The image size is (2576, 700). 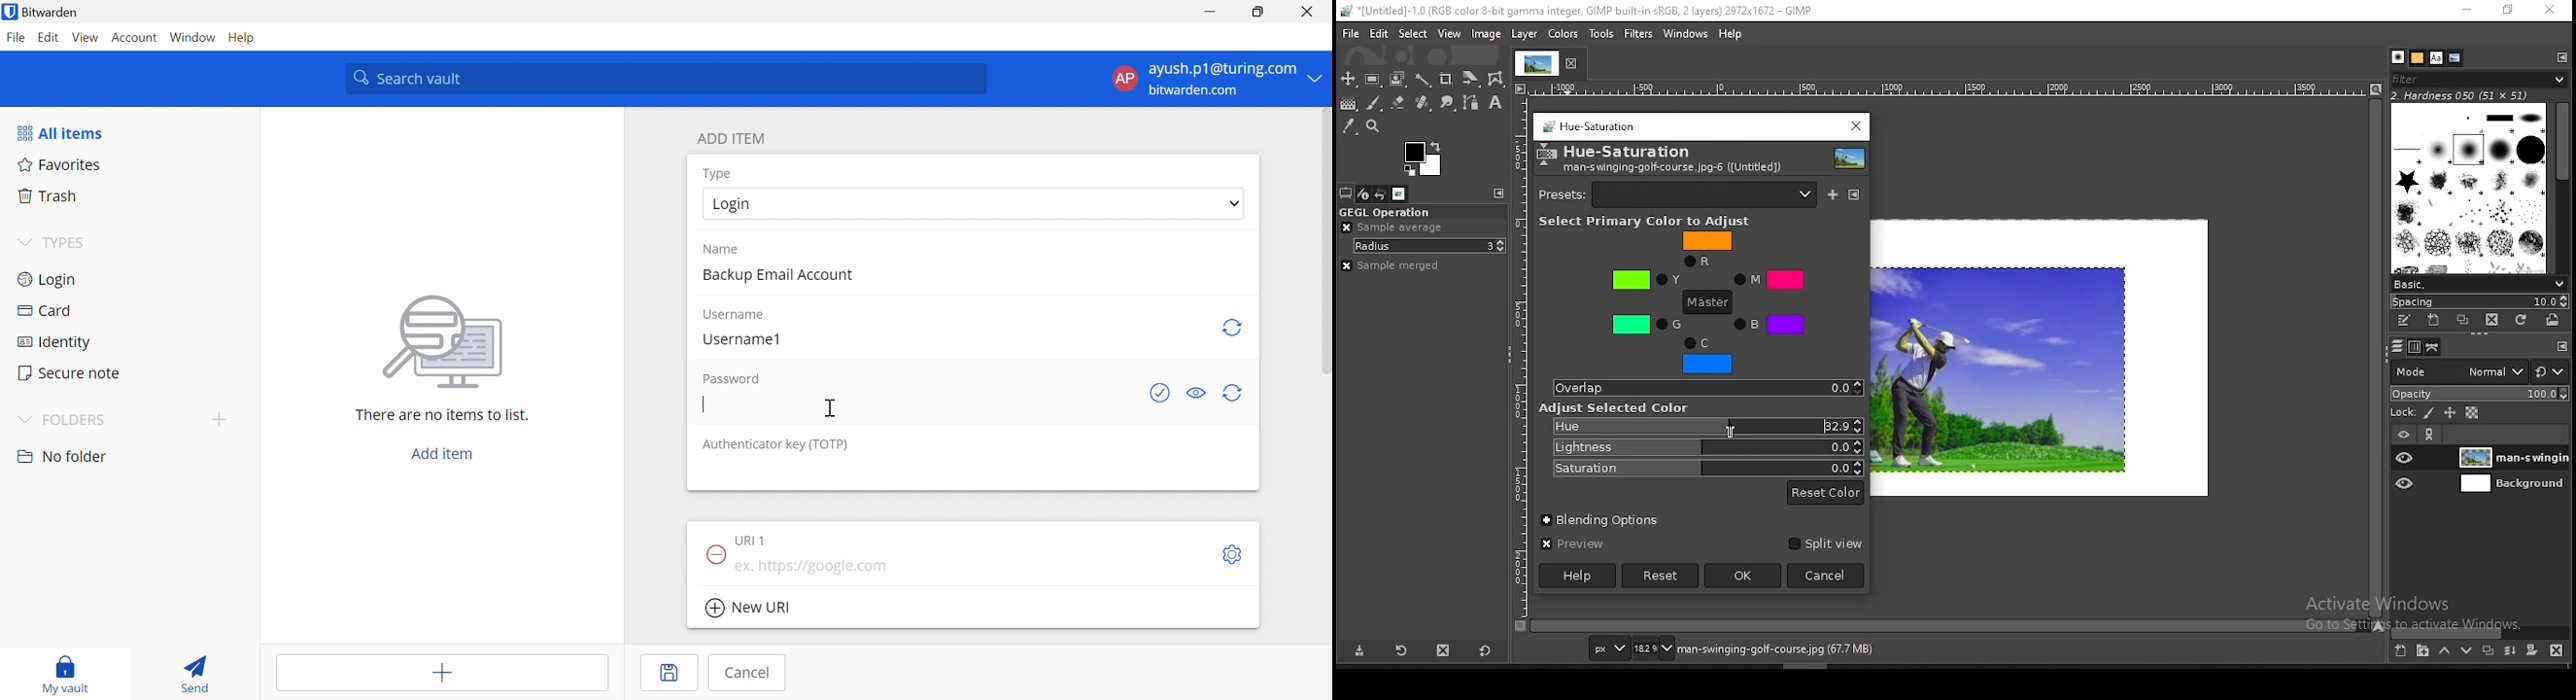 What do you see at coordinates (1600, 34) in the screenshot?
I see `tools` at bounding box center [1600, 34].